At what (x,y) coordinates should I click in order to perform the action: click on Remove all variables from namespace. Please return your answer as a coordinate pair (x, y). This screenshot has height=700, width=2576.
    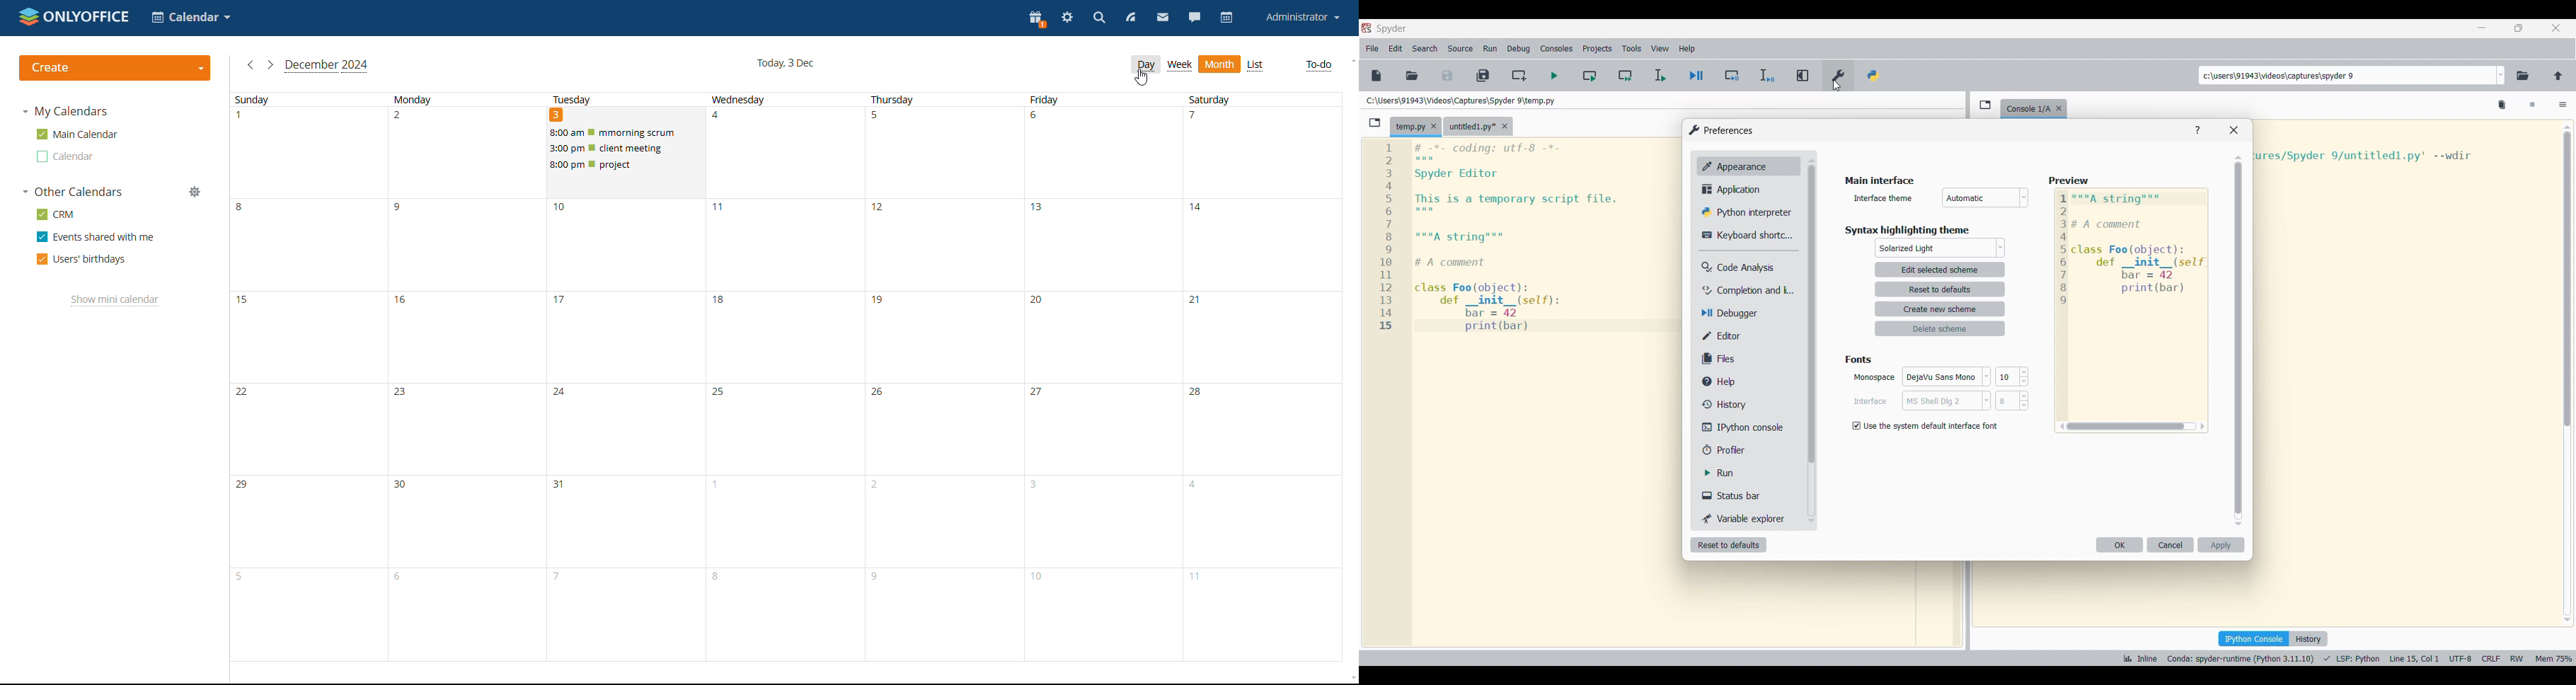
    Looking at the image, I should click on (2502, 105).